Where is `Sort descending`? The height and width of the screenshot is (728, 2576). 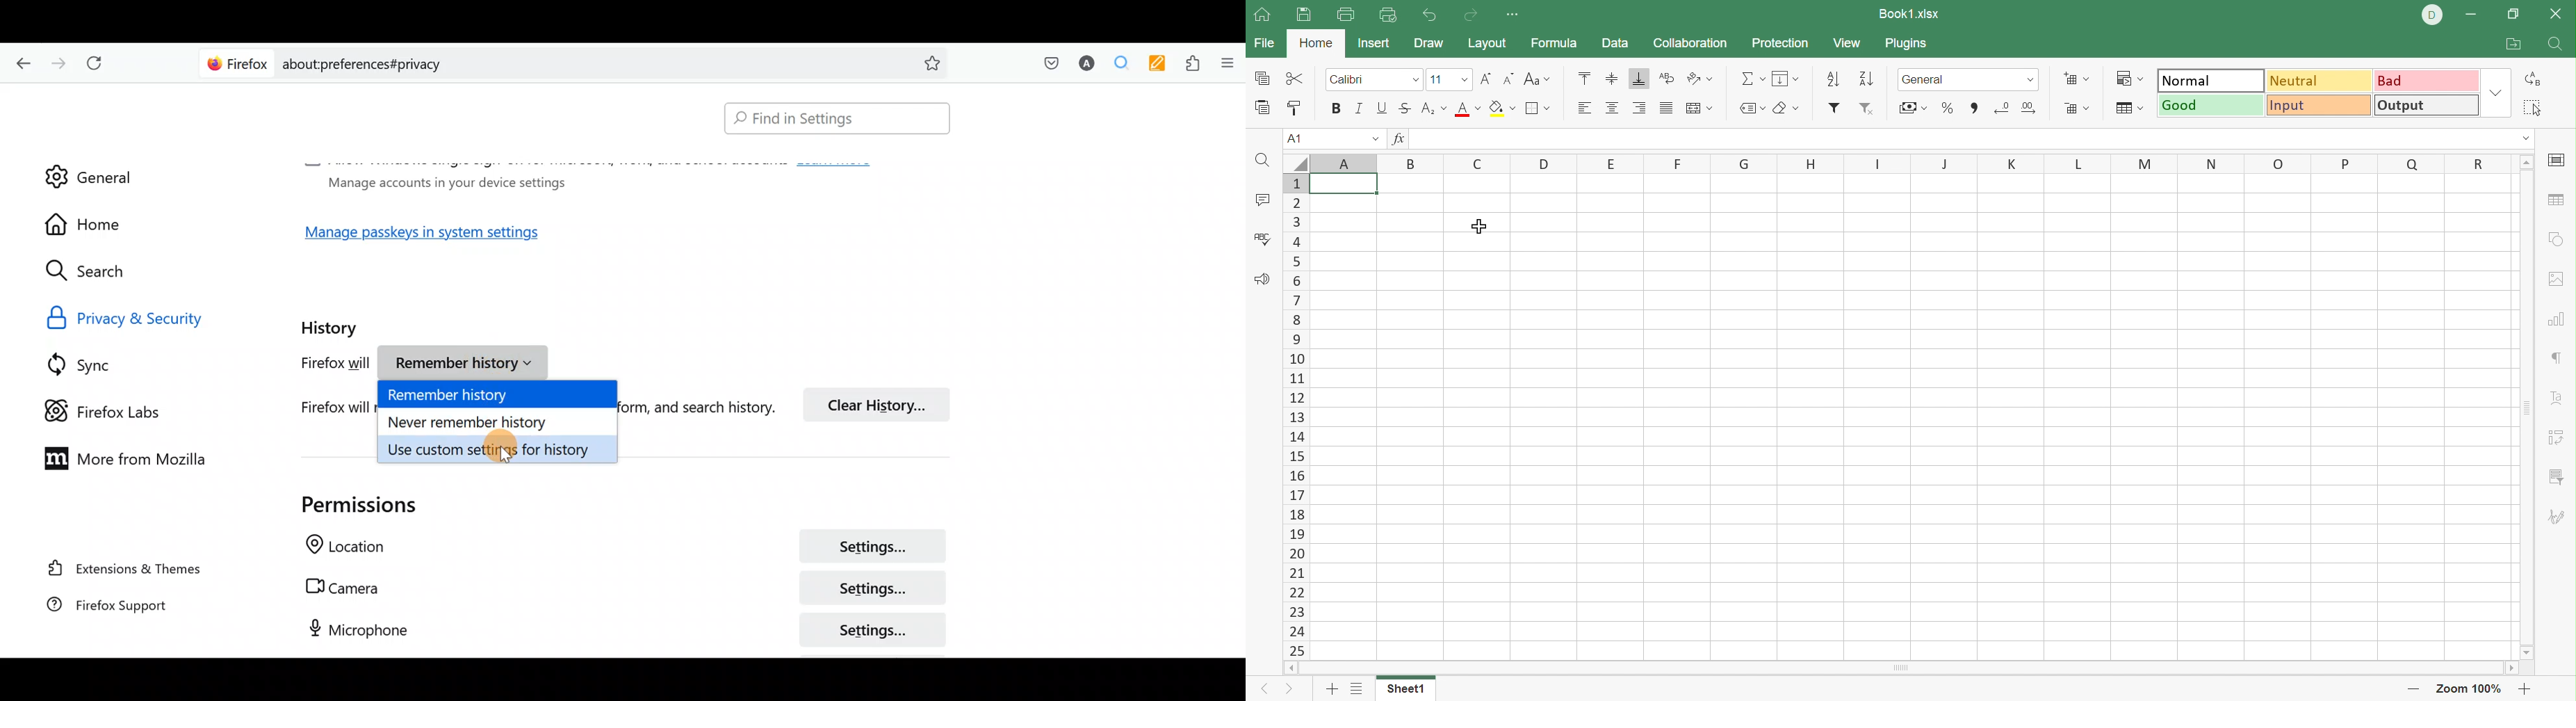
Sort descending is located at coordinates (1866, 79).